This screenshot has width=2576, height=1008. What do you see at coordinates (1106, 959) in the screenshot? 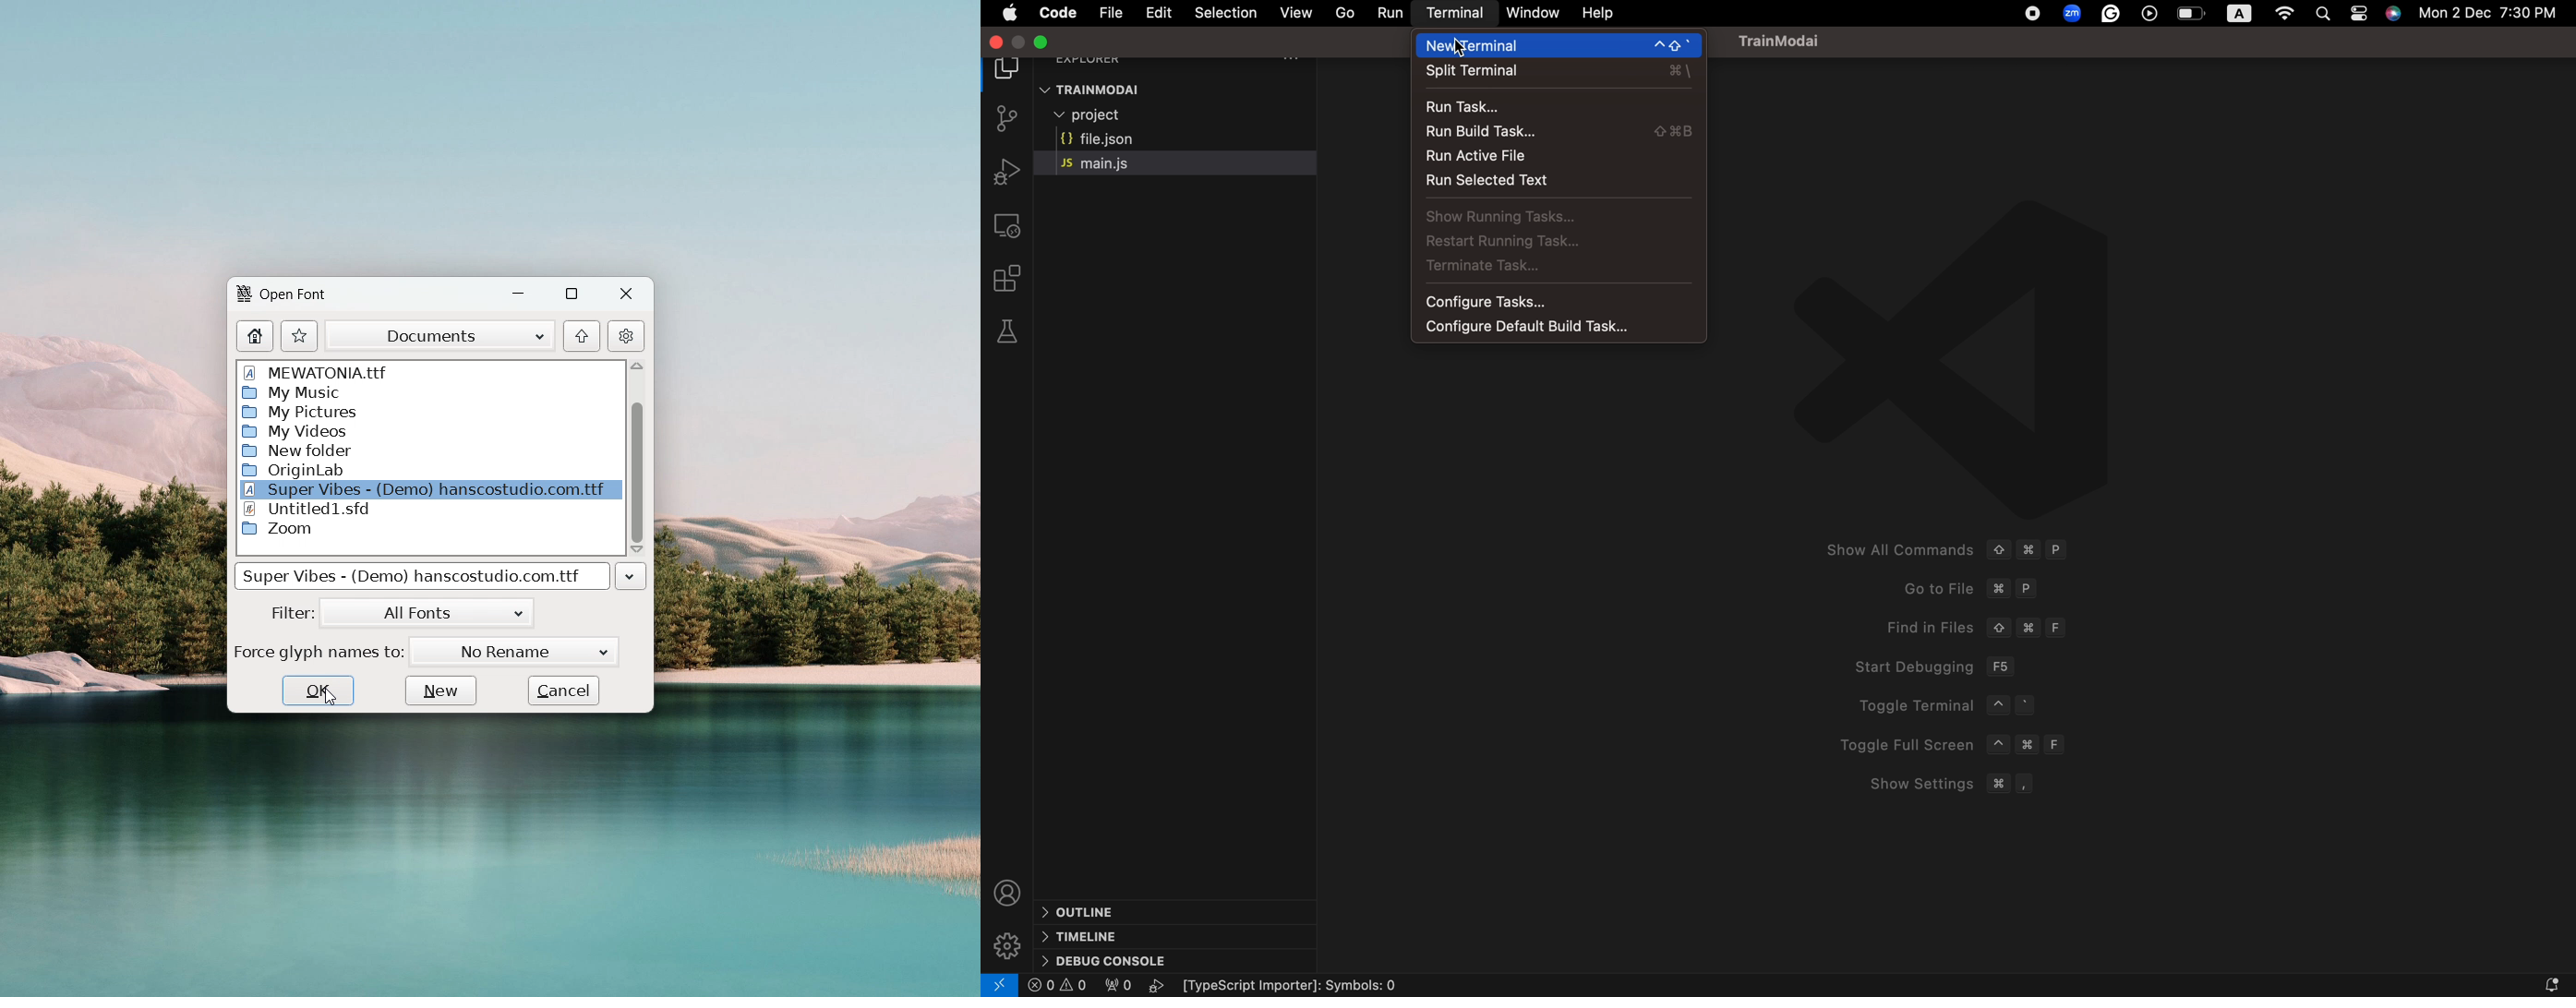
I see `debug ` at bounding box center [1106, 959].